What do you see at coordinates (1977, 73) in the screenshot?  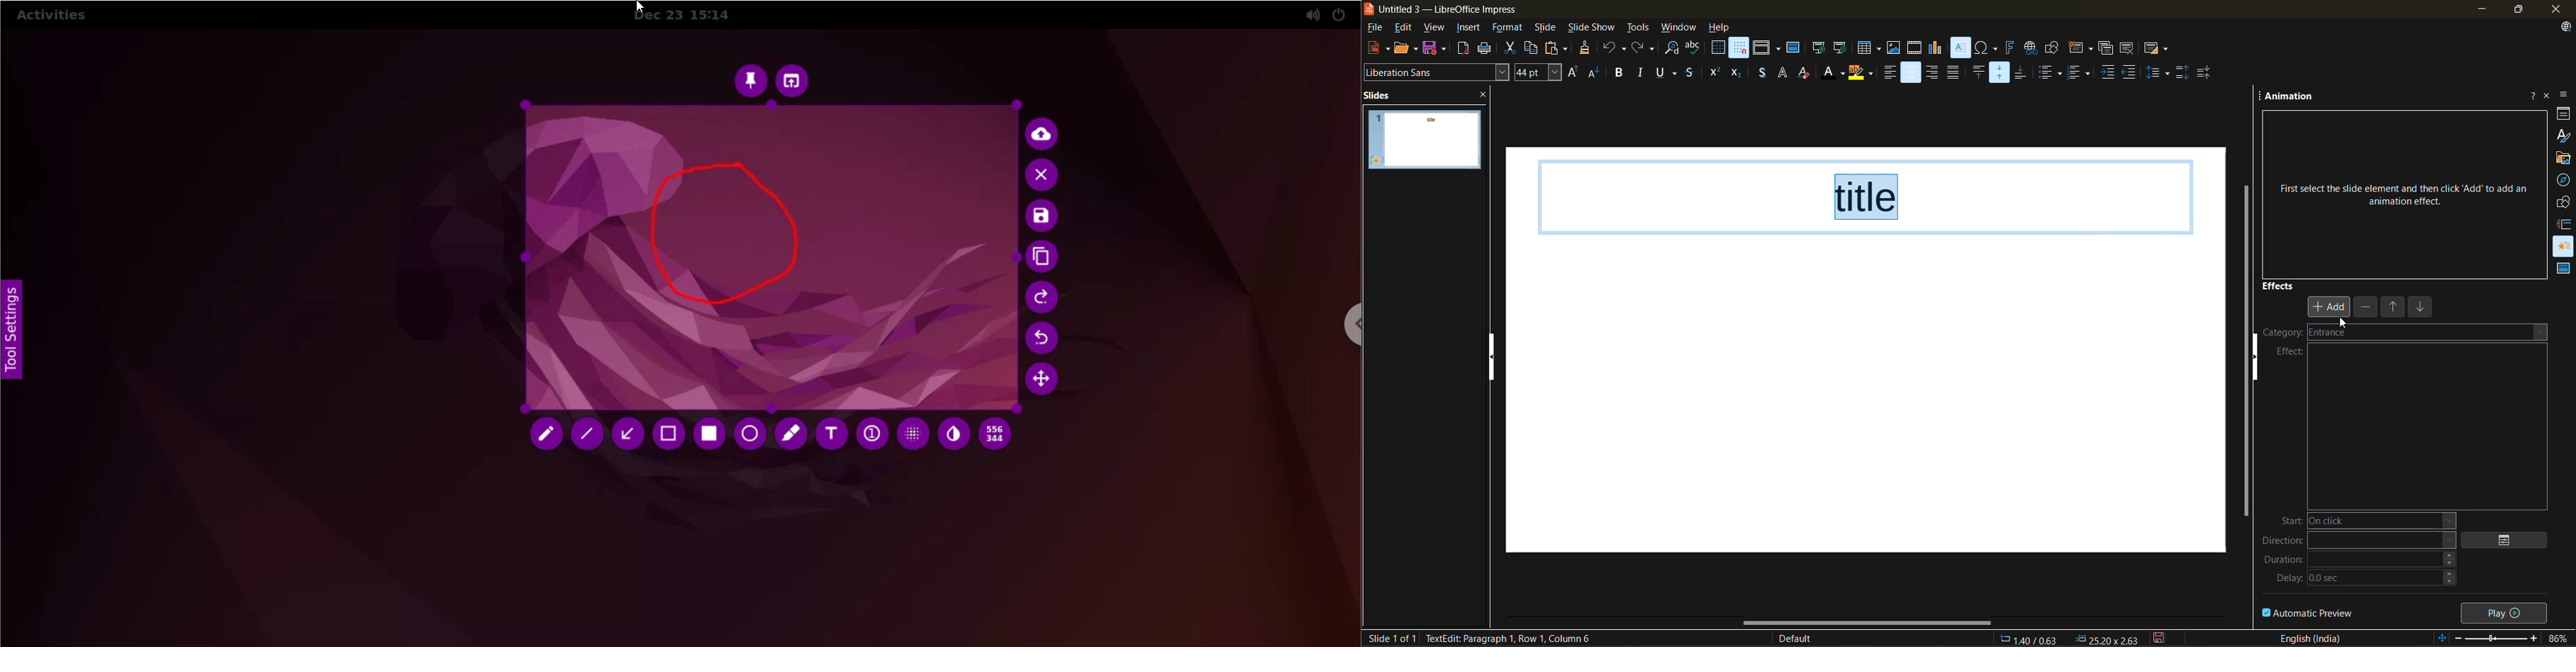 I see `align top` at bounding box center [1977, 73].